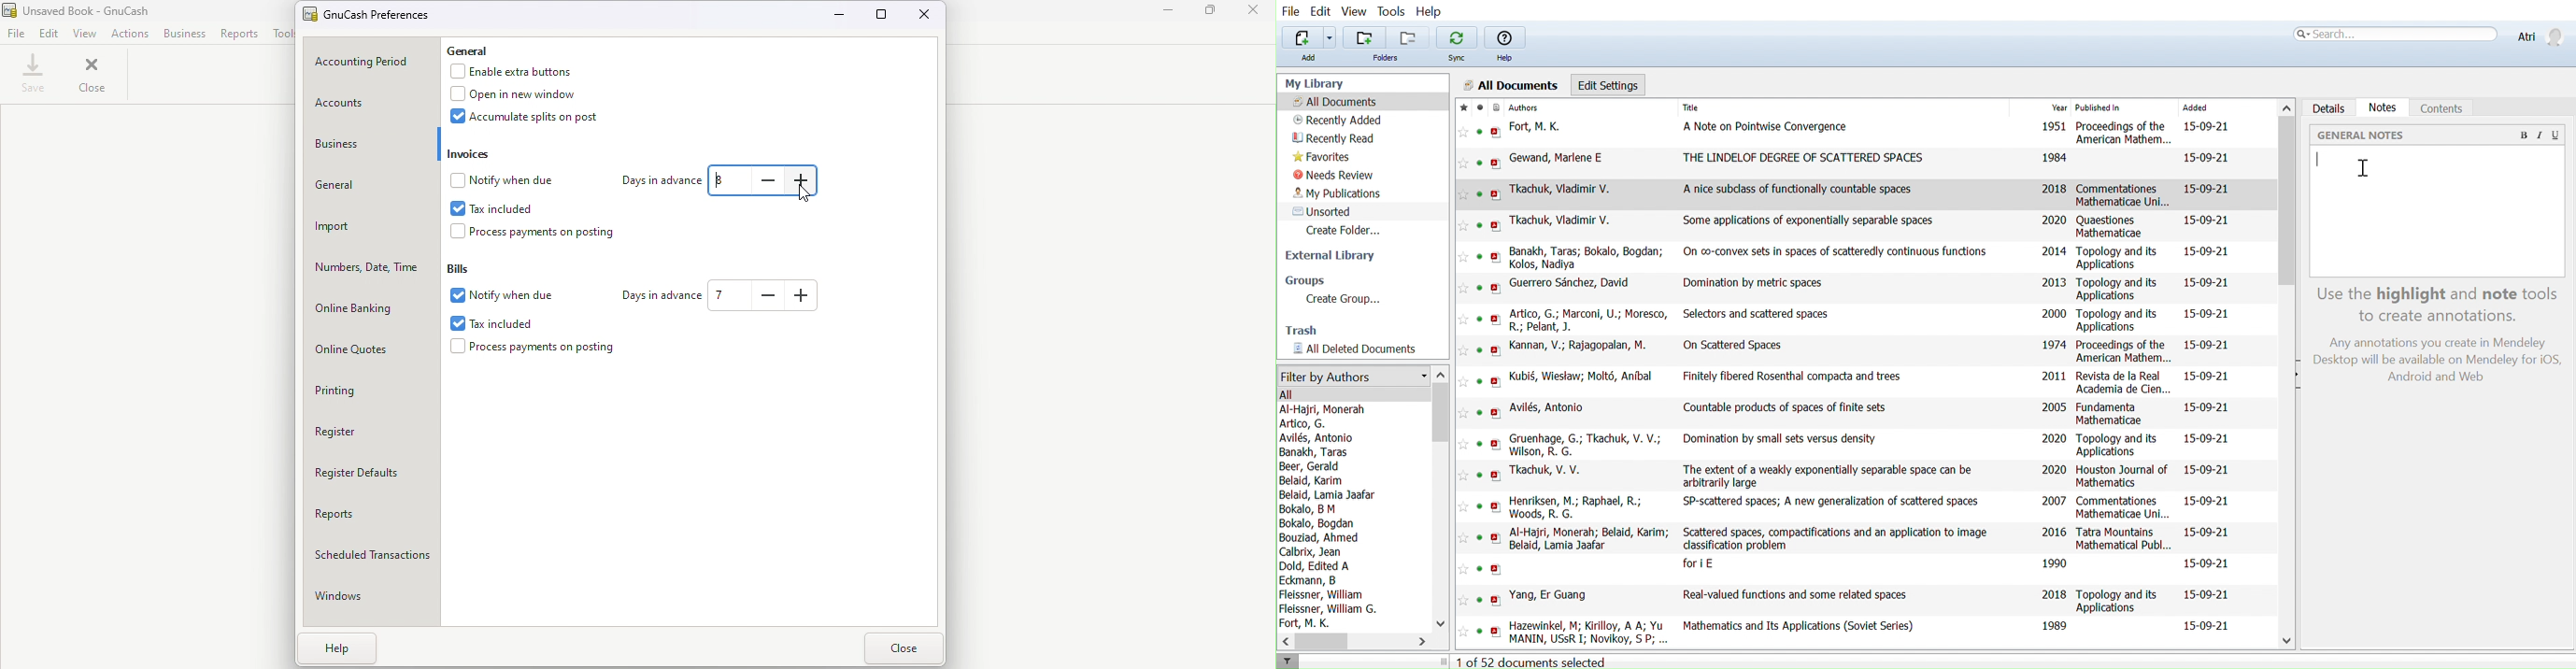 This screenshot has height=672, width=2576. I want to click on 2020, so click(2054, 439).